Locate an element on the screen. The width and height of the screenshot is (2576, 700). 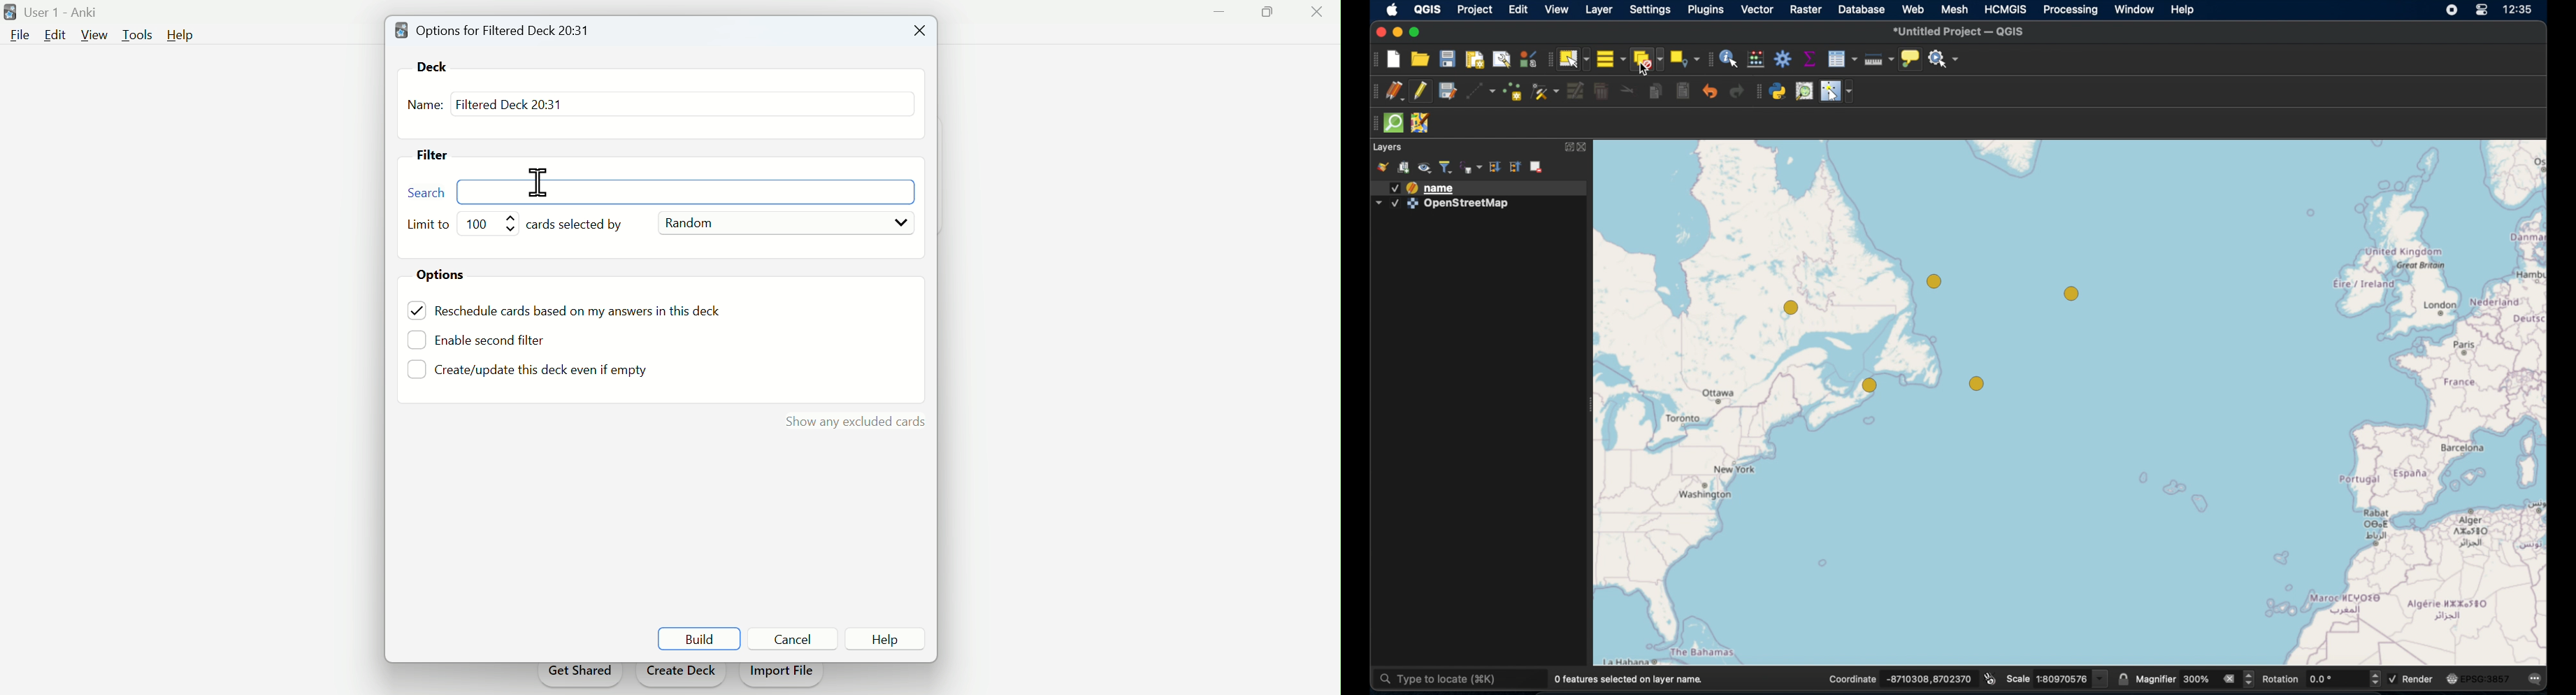
unselected point is located at coordinates (1791, 306).